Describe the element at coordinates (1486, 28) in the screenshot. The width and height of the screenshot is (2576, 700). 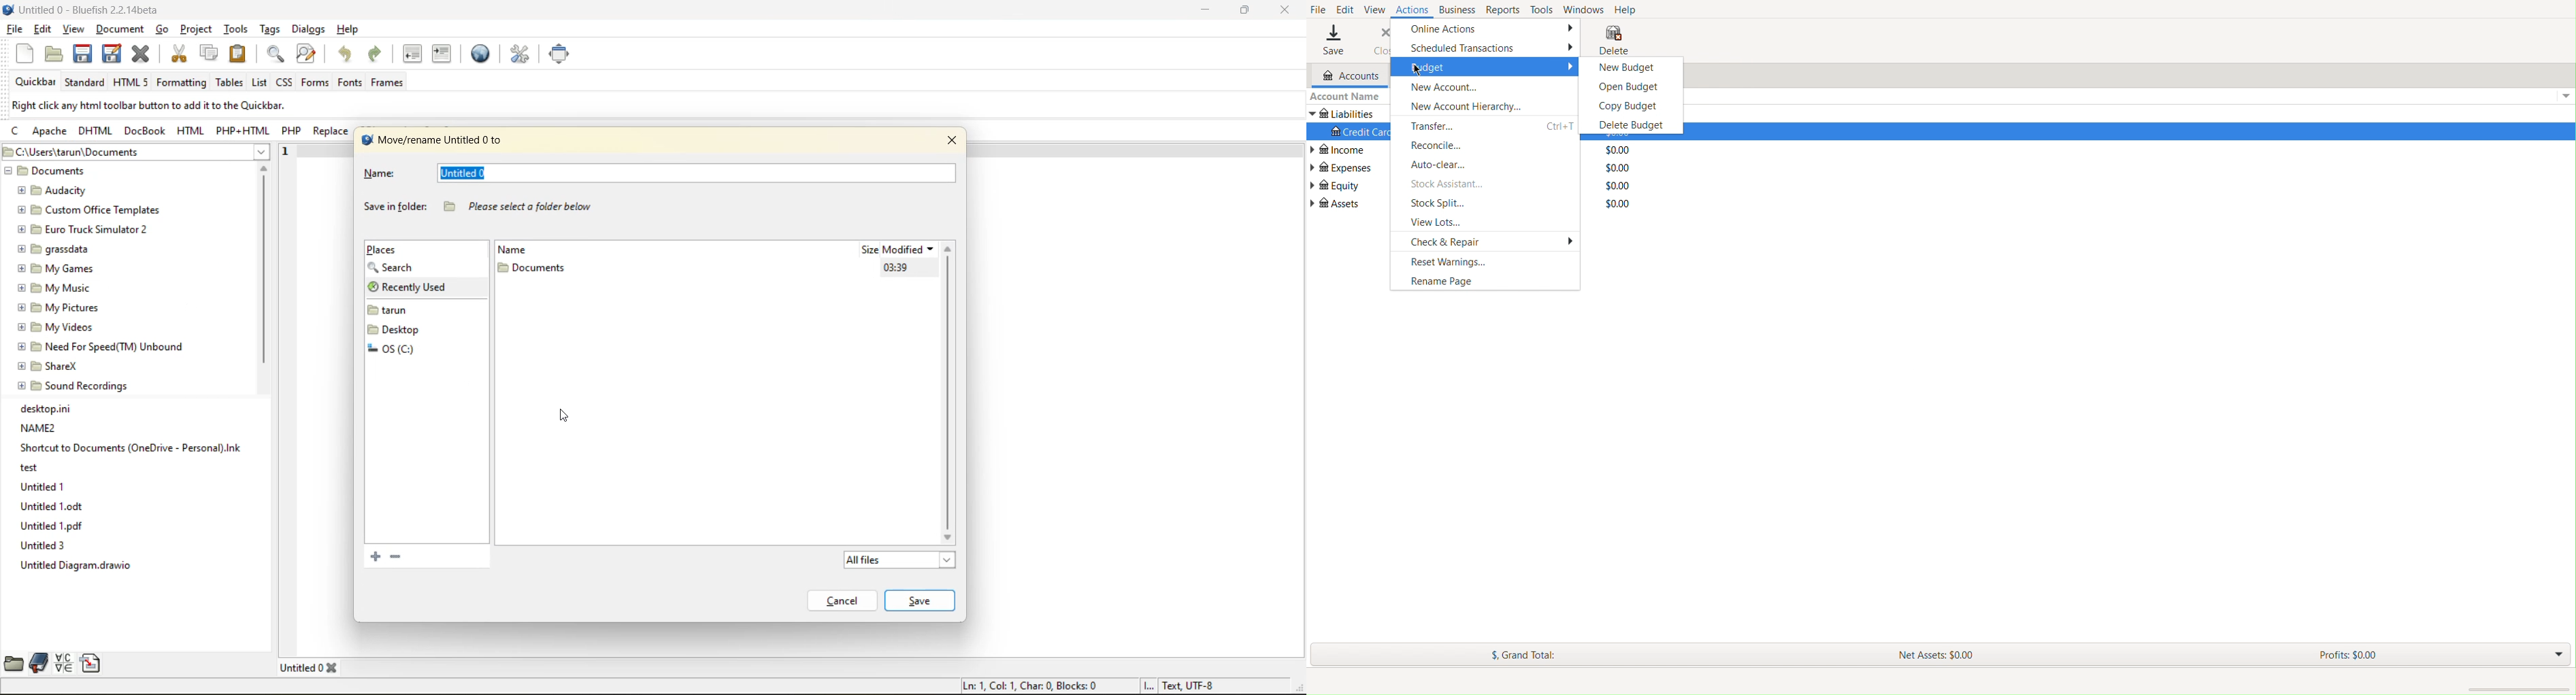
I see `Online Actions` at that location.